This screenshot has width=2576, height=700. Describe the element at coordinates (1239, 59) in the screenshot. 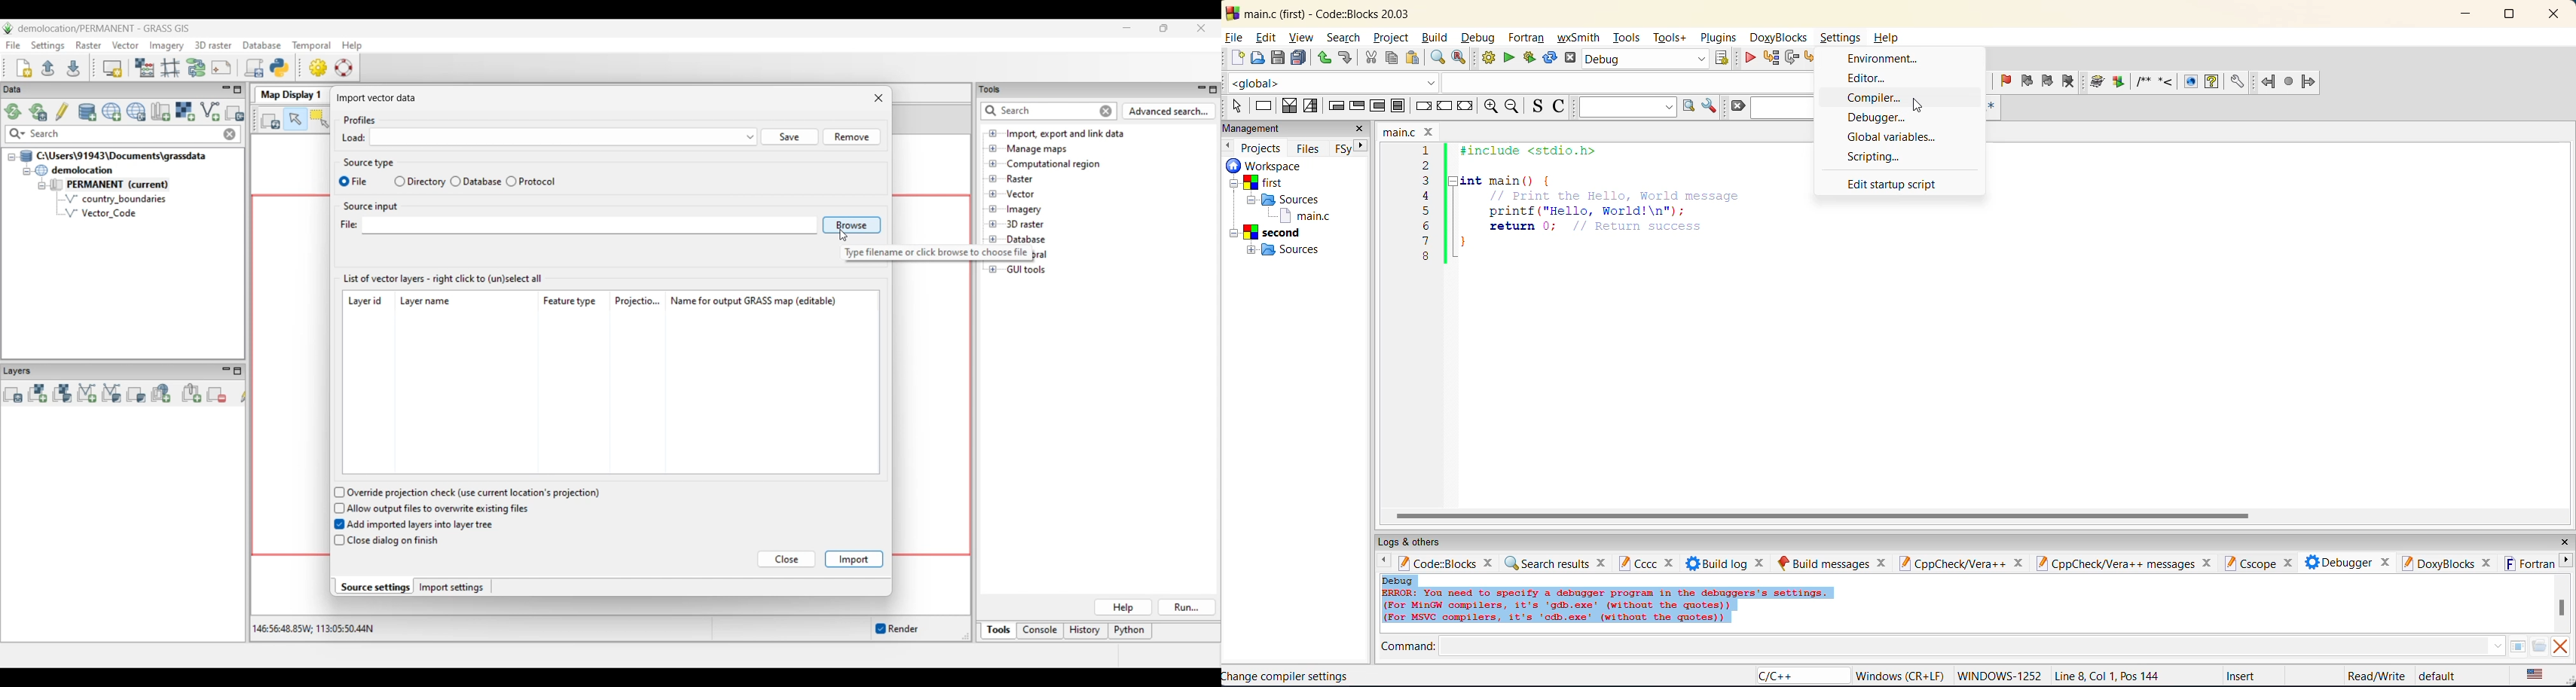

I see `new file` at that location.